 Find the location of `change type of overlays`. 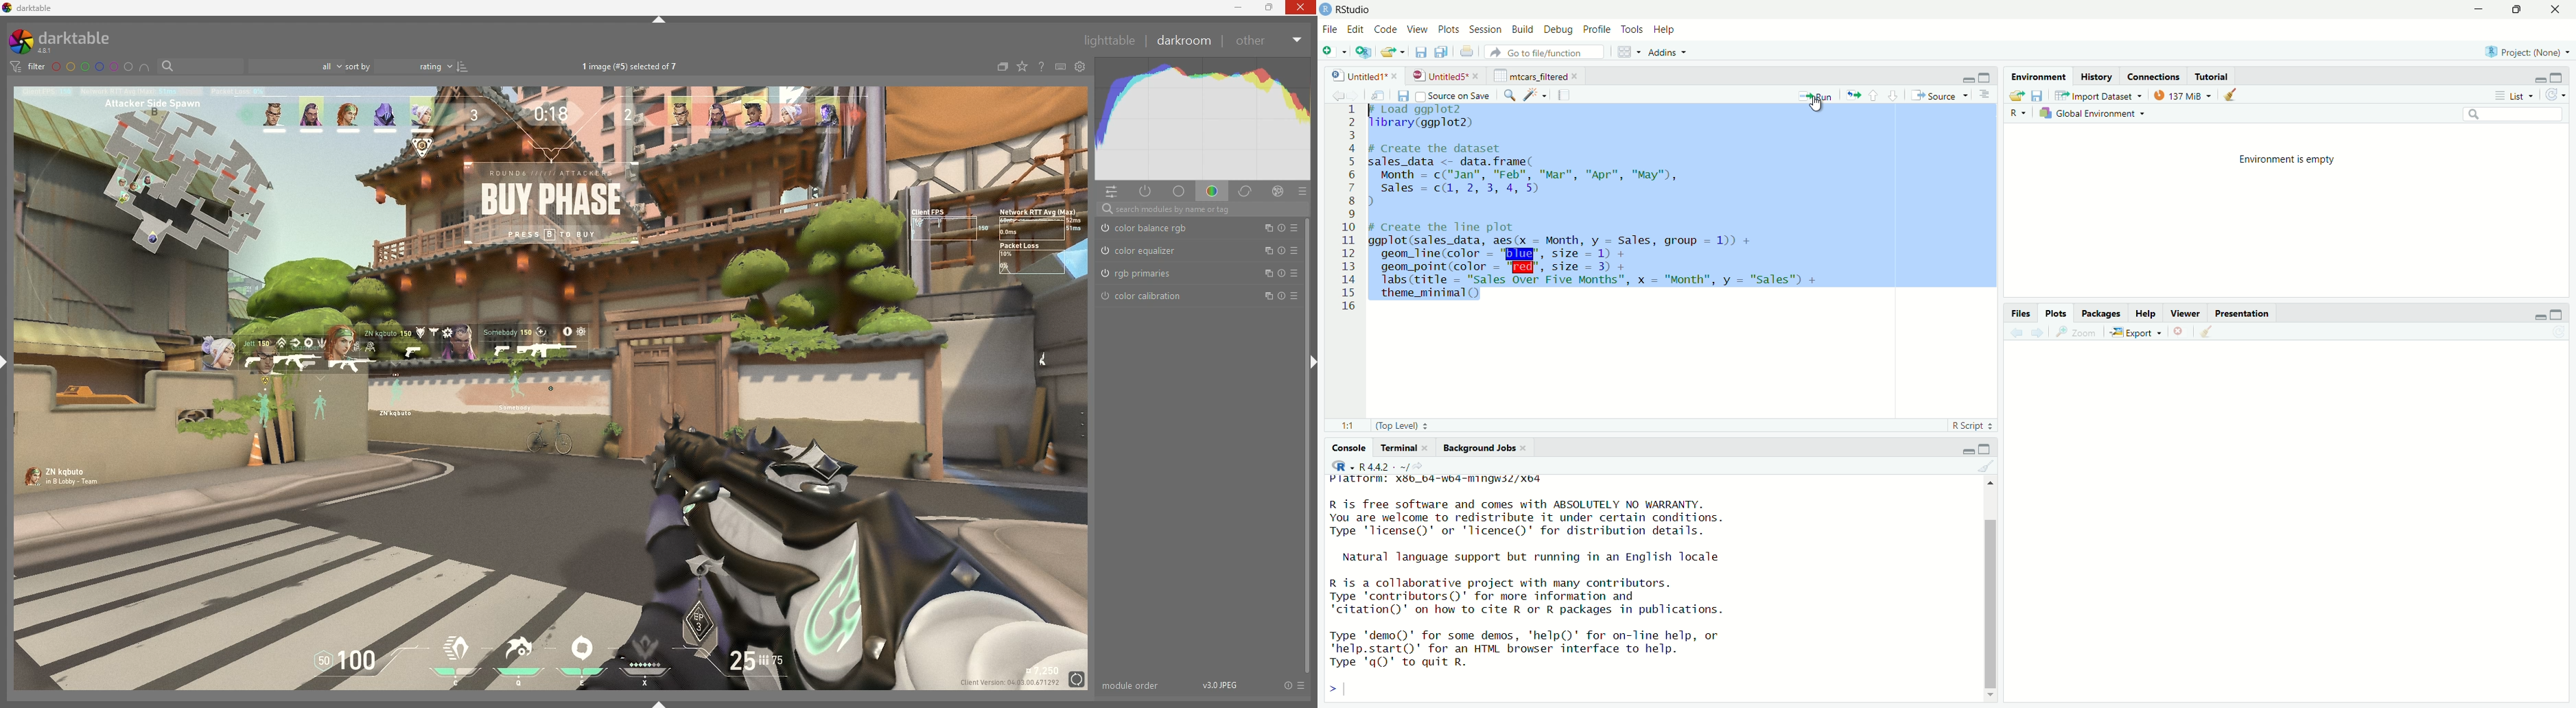

change type of overlays is located at coordinates (1023, 67).